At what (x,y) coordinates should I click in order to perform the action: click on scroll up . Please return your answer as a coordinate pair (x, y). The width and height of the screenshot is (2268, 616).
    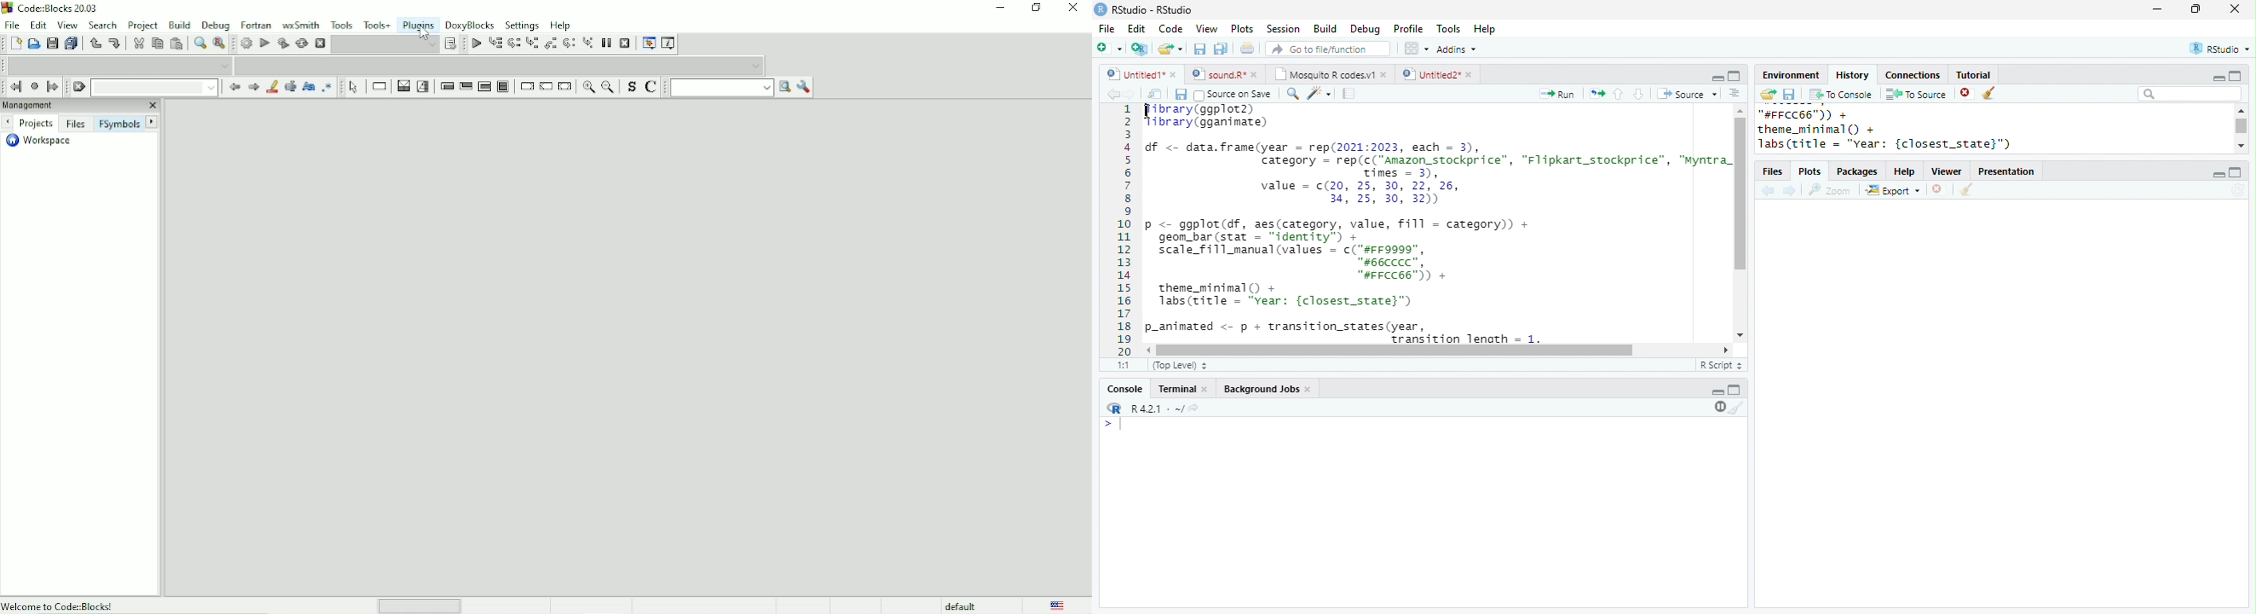
    Looking at the image, I should click on (1741, 110).